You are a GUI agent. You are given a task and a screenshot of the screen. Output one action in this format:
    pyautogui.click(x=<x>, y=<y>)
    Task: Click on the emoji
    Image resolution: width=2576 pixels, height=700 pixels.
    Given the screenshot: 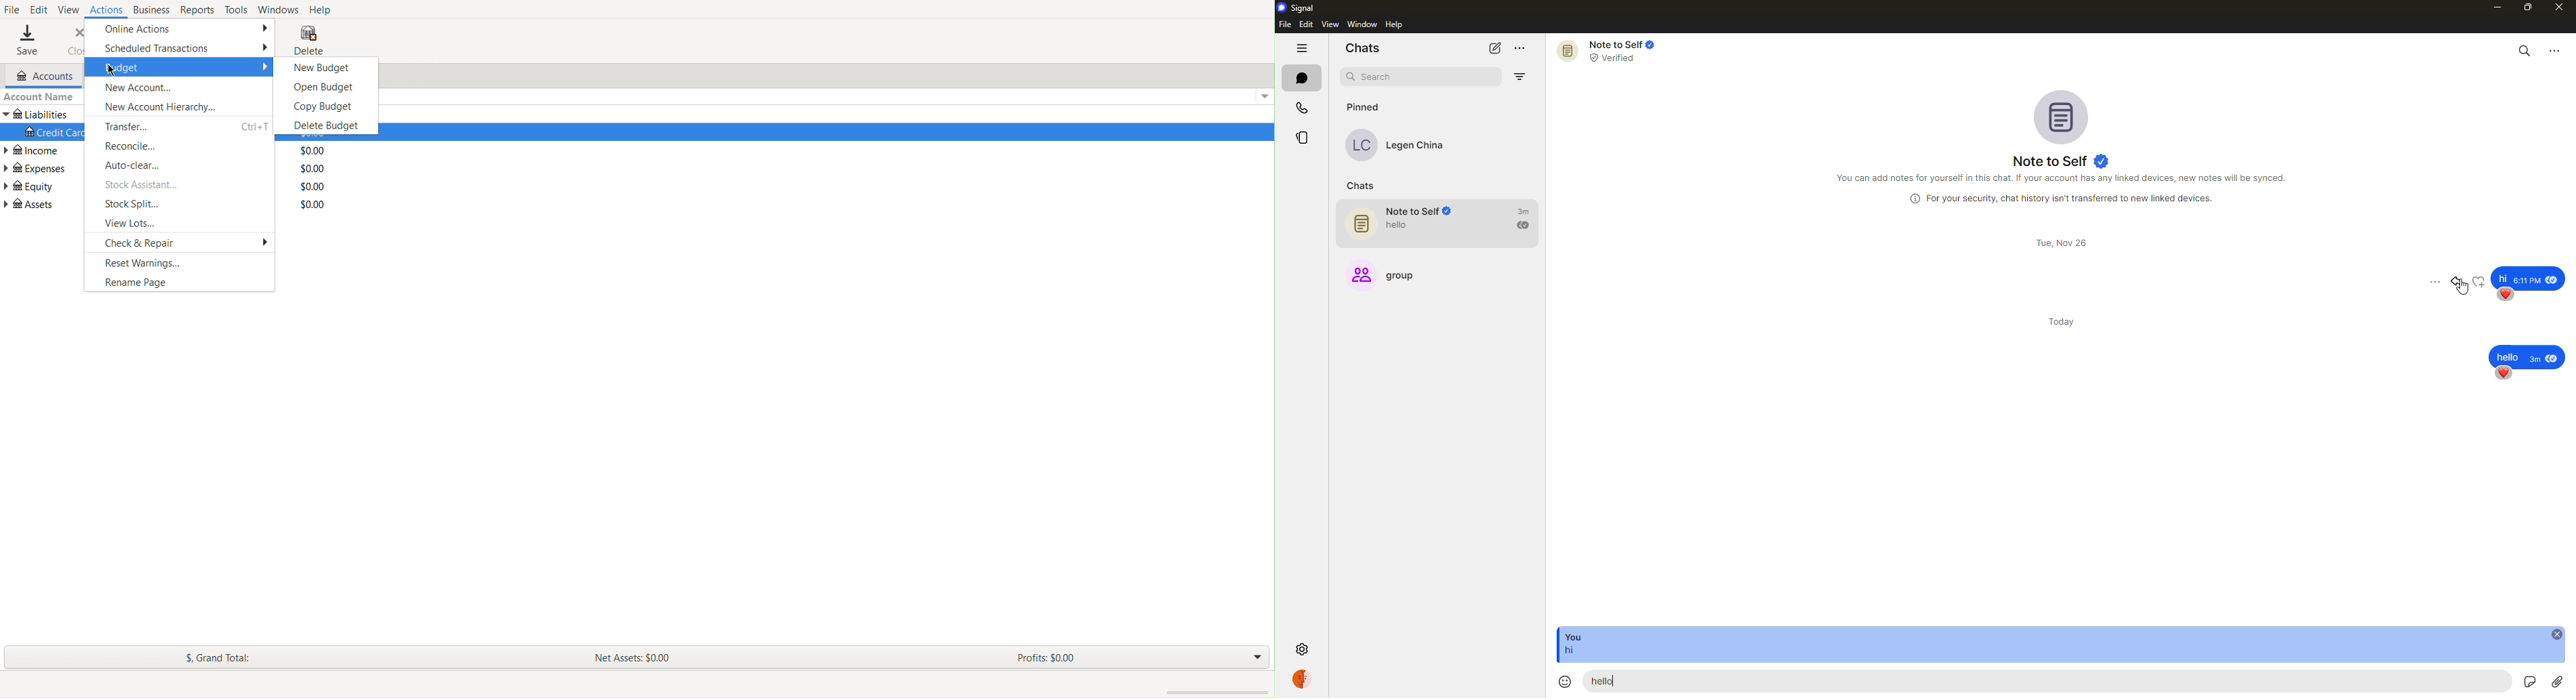 What is the action you would take?
    pyautogui.click(x=1565, y=680)
    